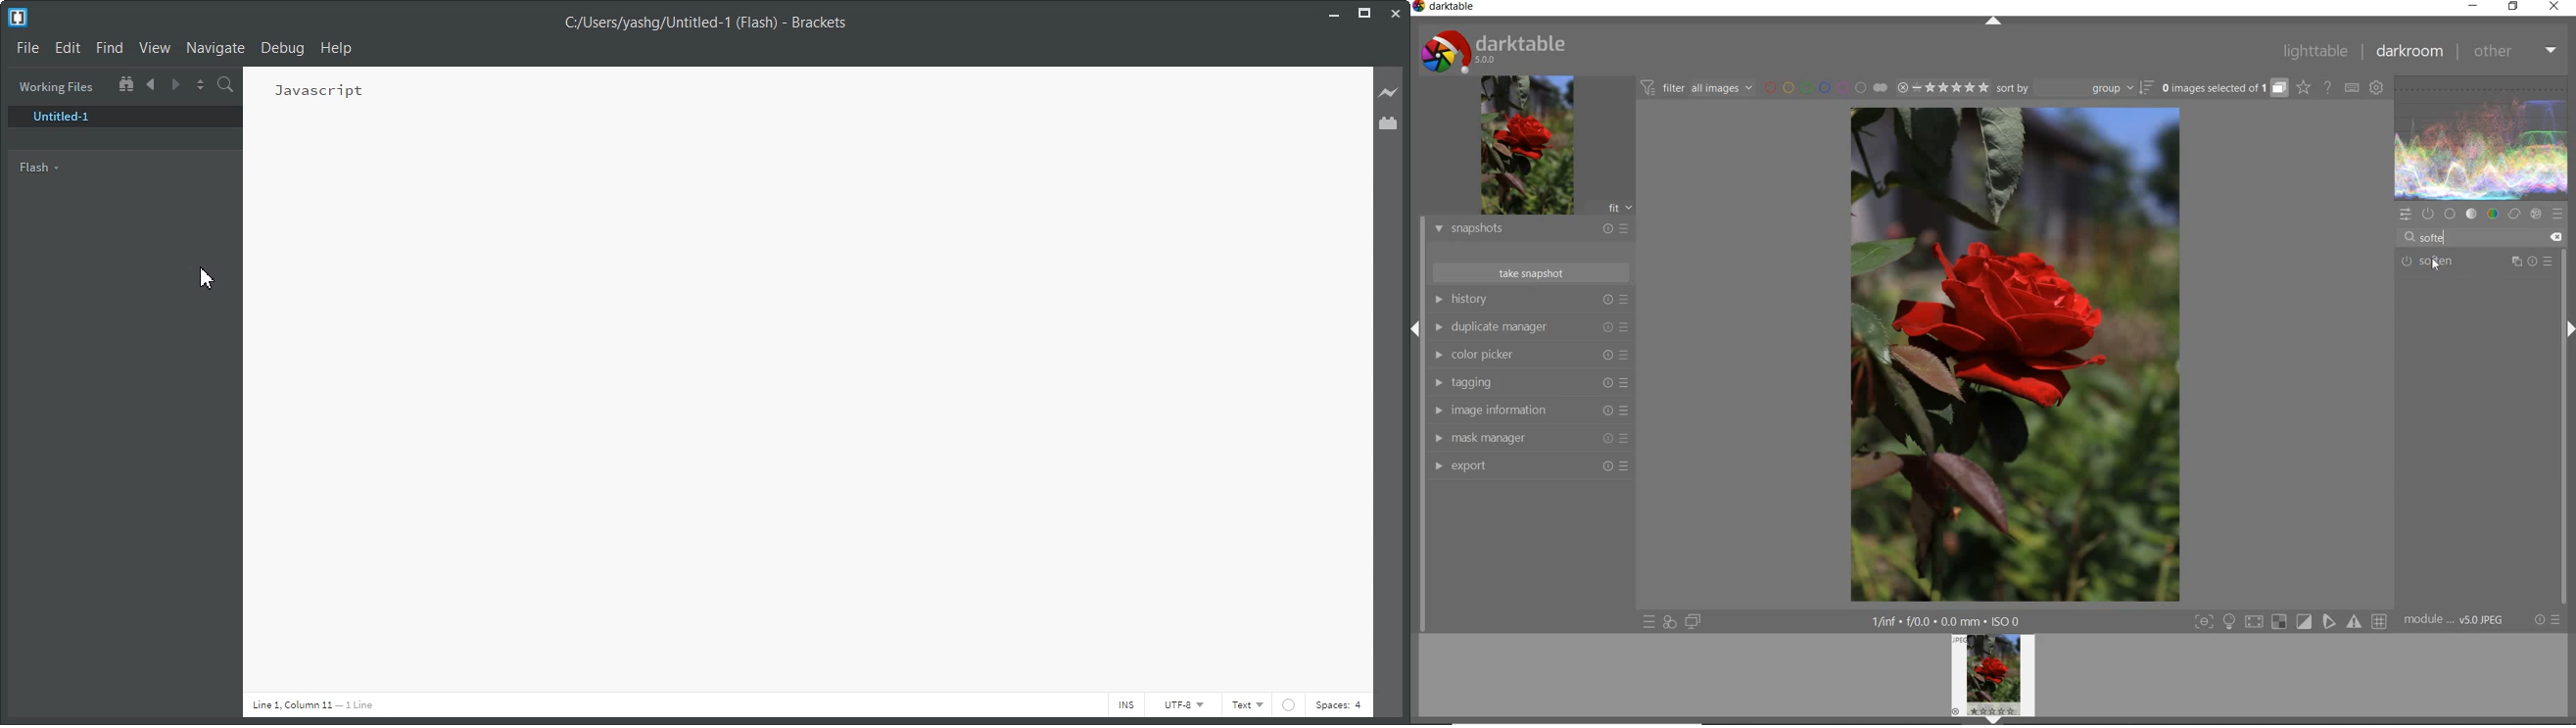  What do you see at coordinates (2376, 89) in the screenshot?
I see `show global preferences` at bounding box center [2376, 89].